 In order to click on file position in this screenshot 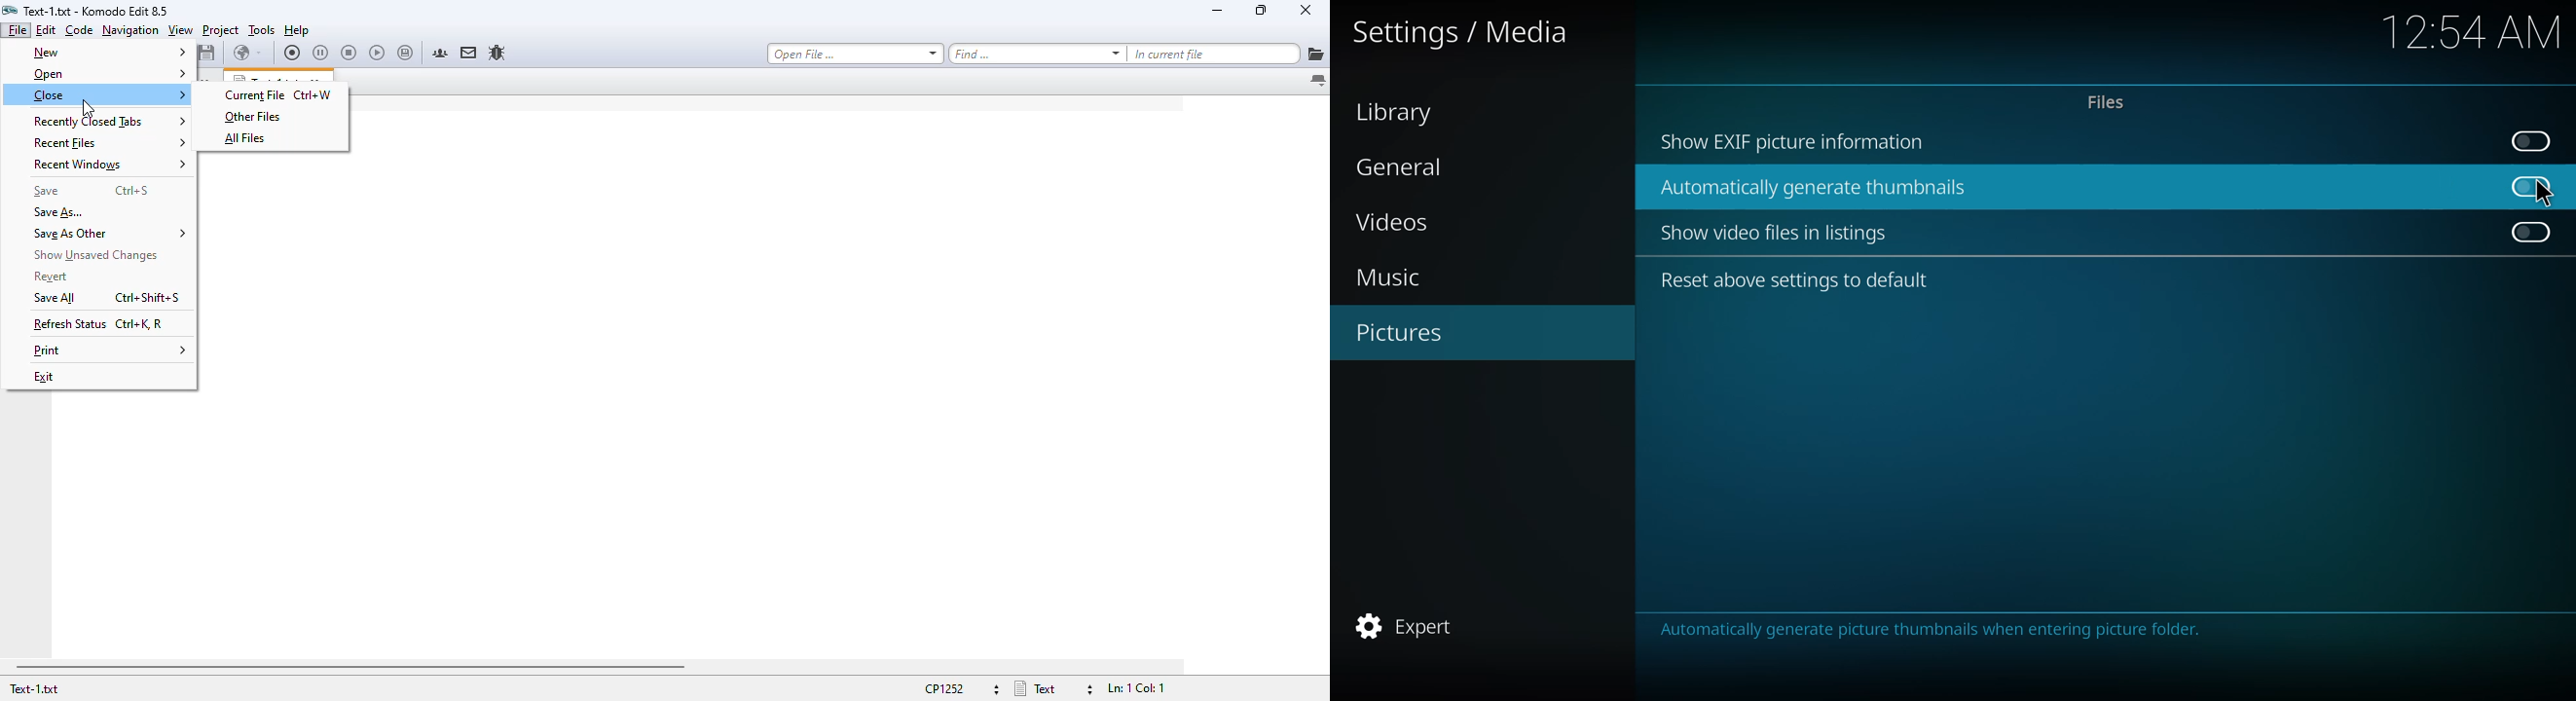, I will do `click(1134, 688)`.